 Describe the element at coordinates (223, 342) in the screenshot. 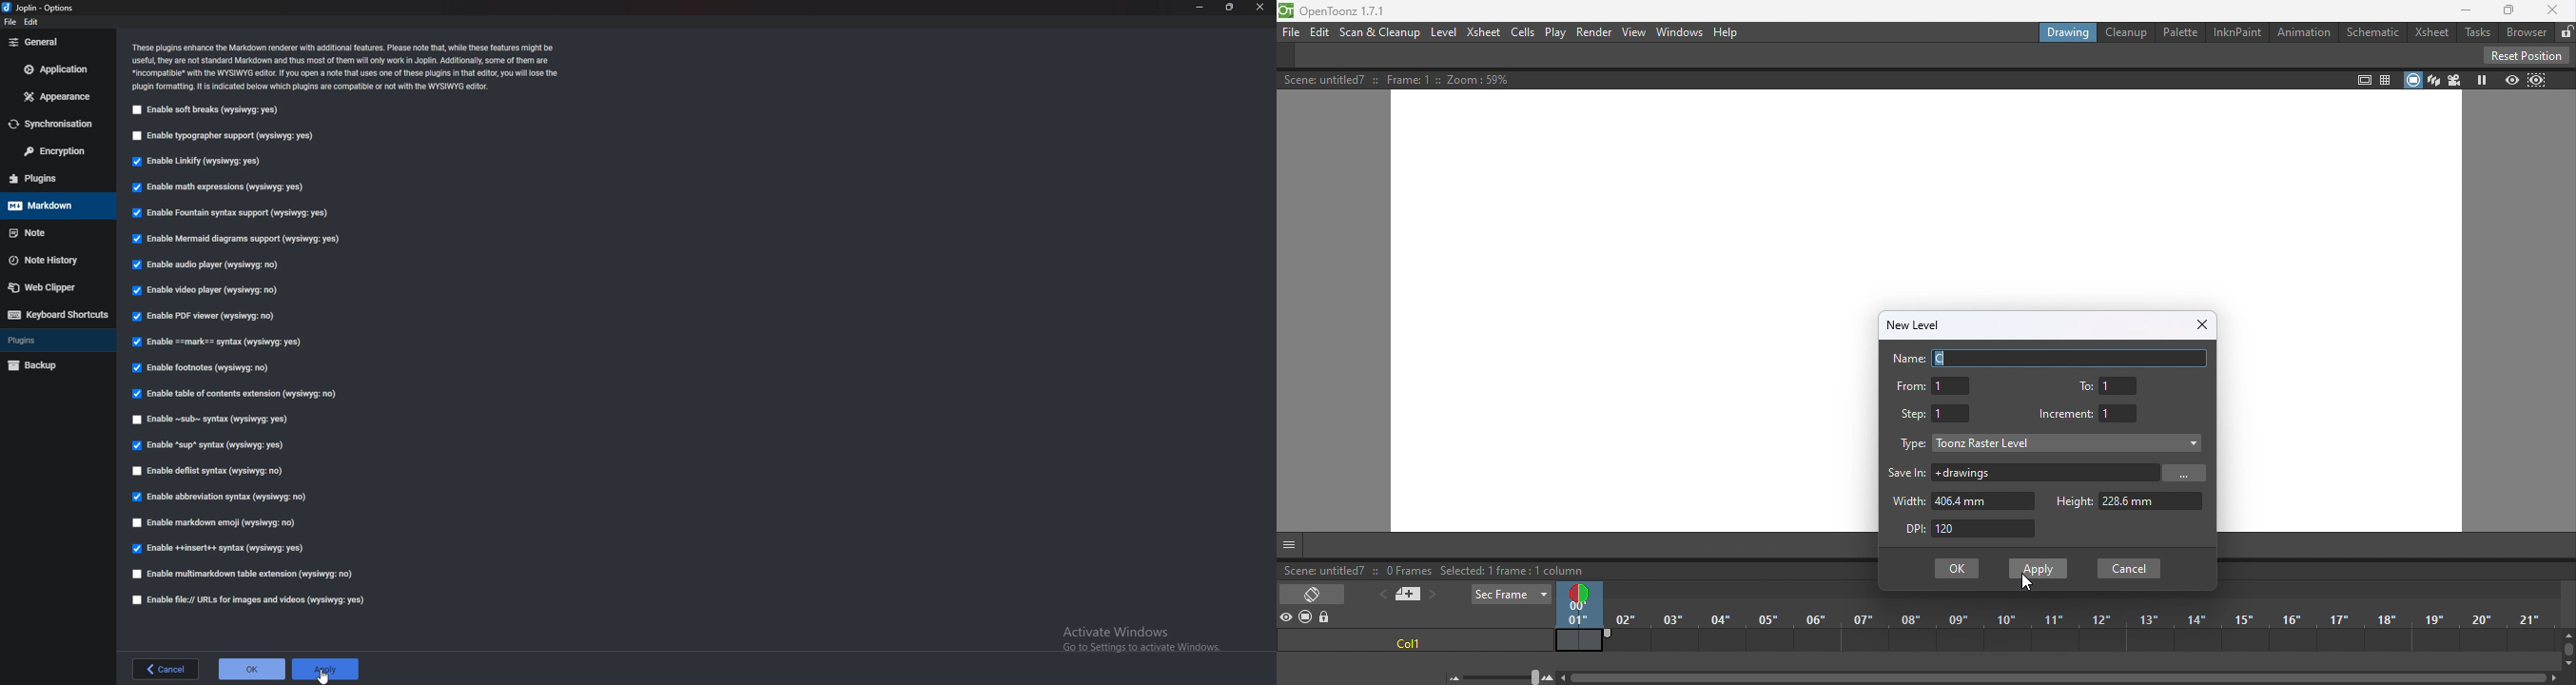

I see `enable Mark Syntax` at that location.